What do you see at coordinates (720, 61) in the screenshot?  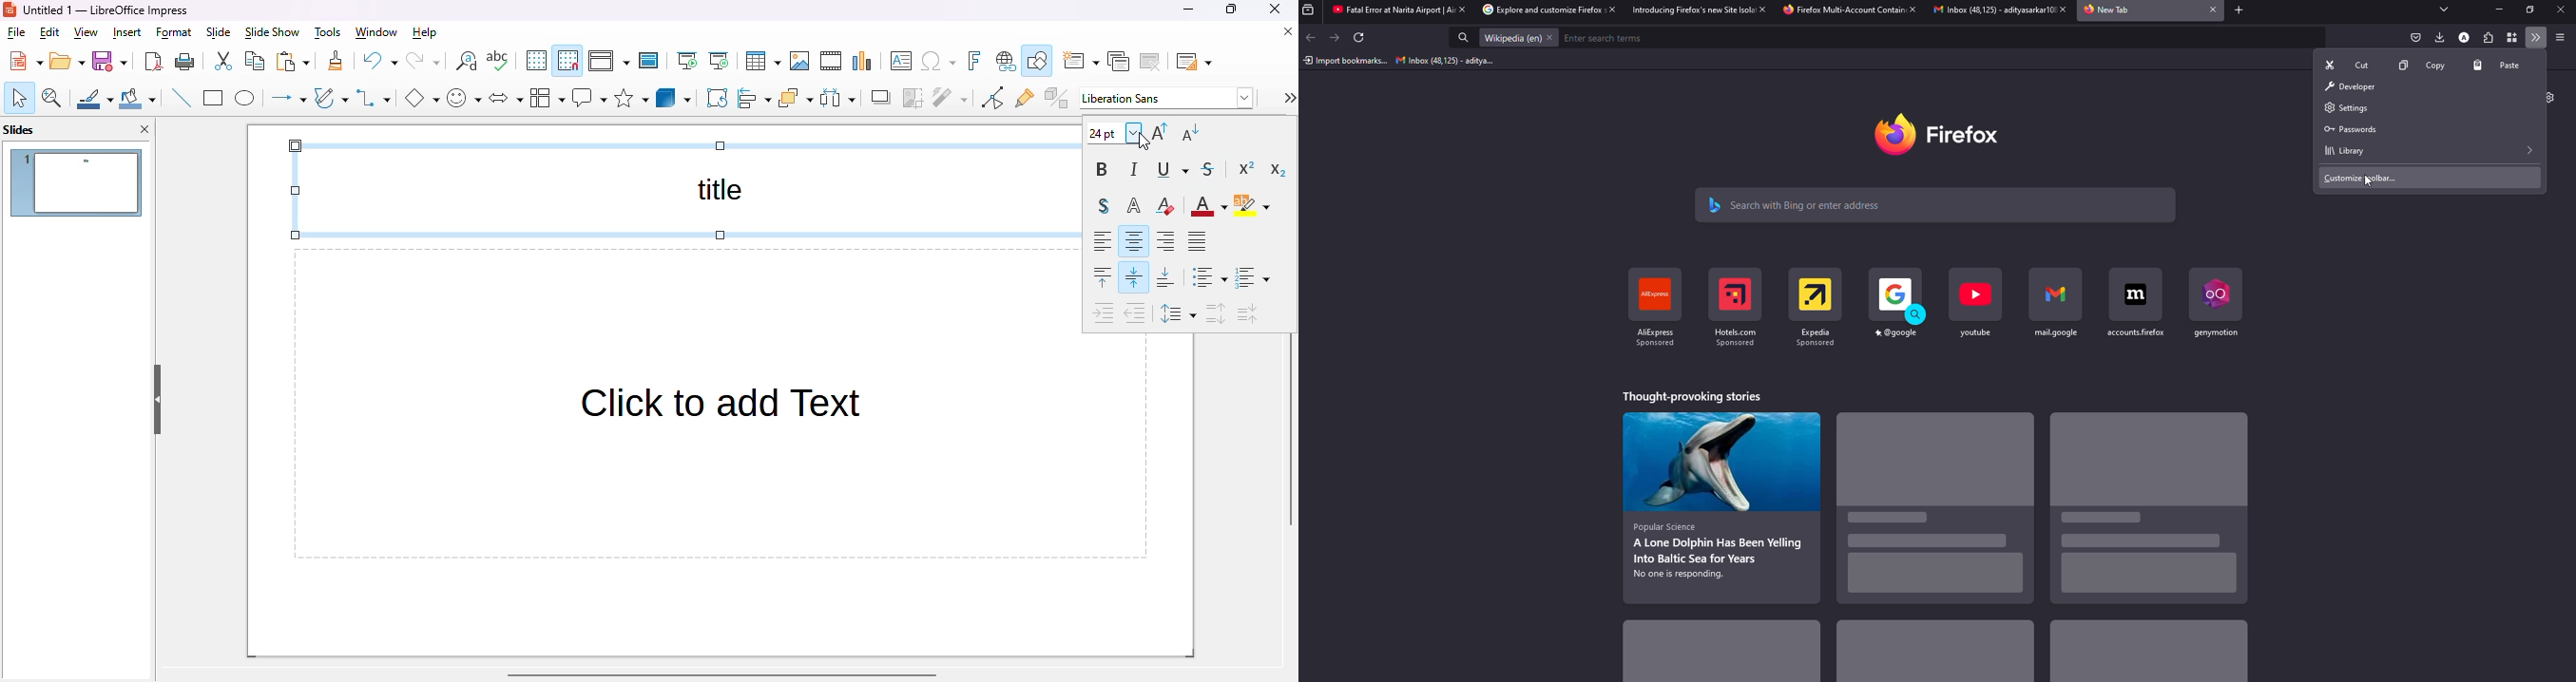 I see `start from current slide` at bounding box center [720, 61].